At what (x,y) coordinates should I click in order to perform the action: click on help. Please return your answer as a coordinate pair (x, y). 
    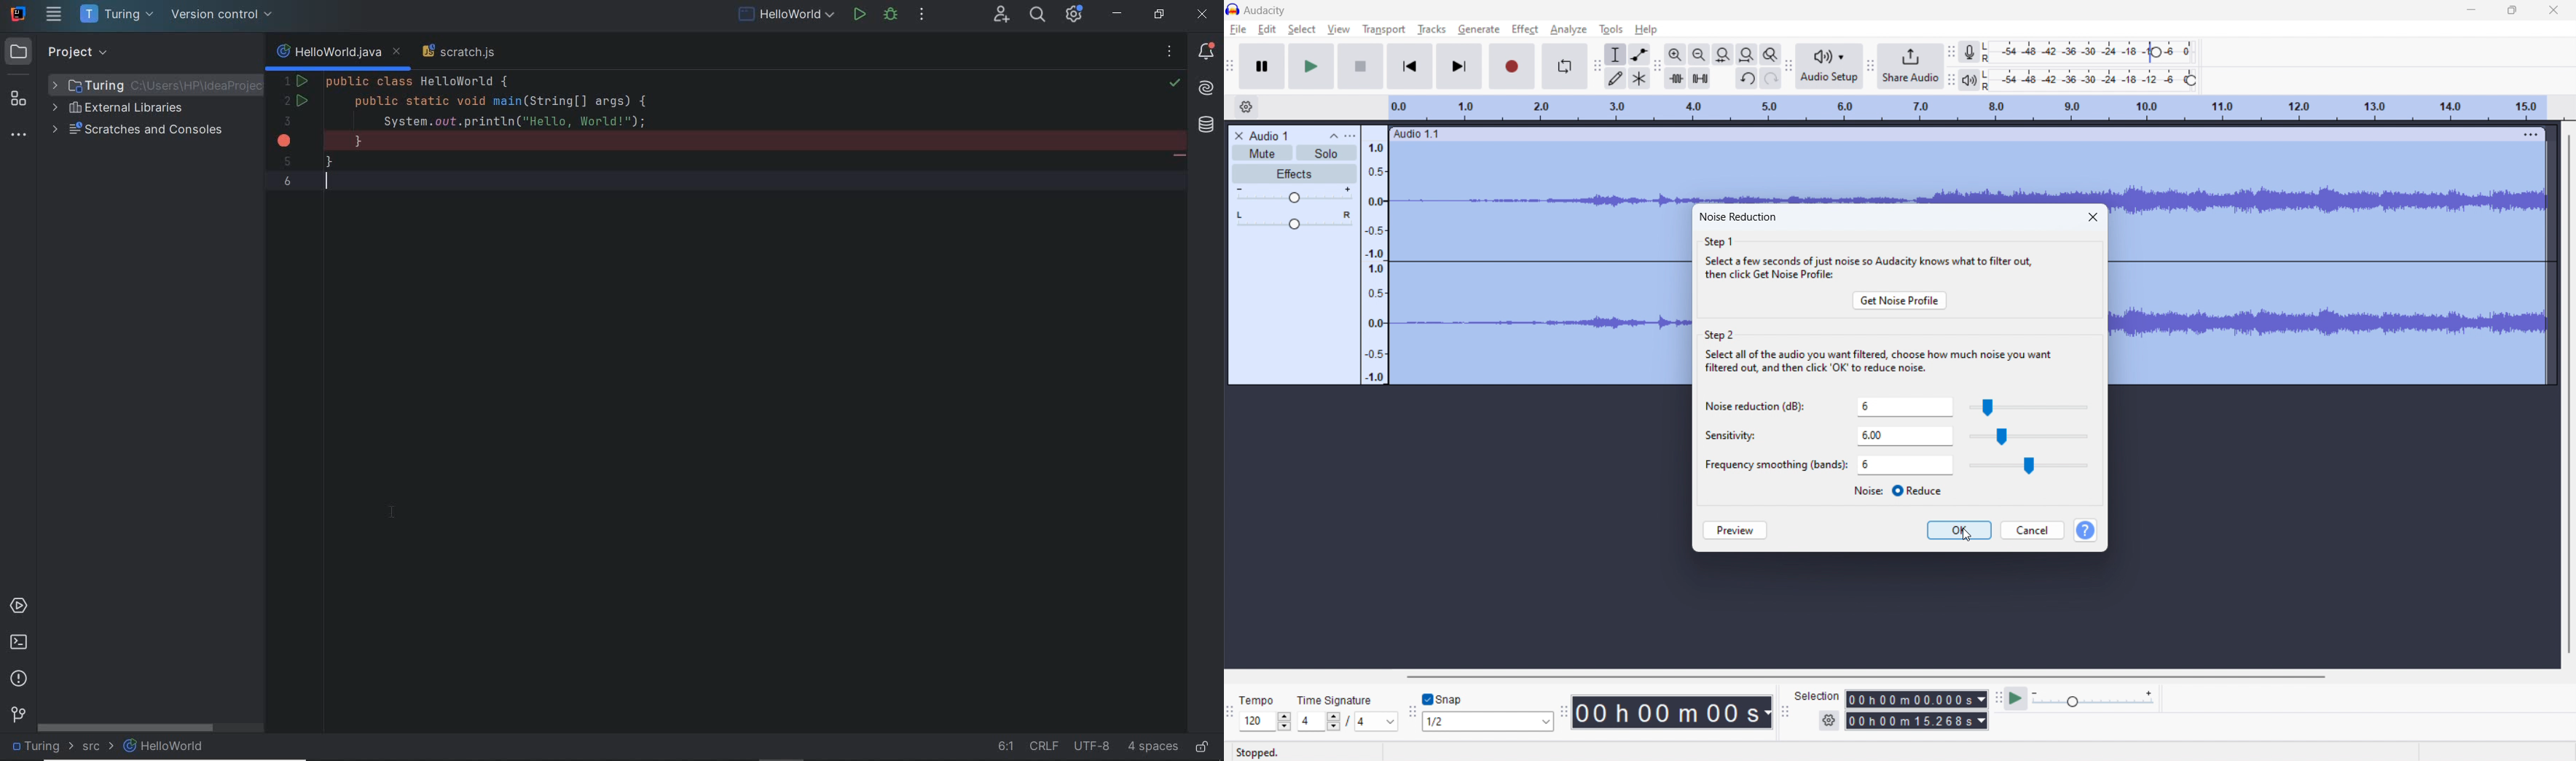
    Looking at the image, I should click on (1647, 30).